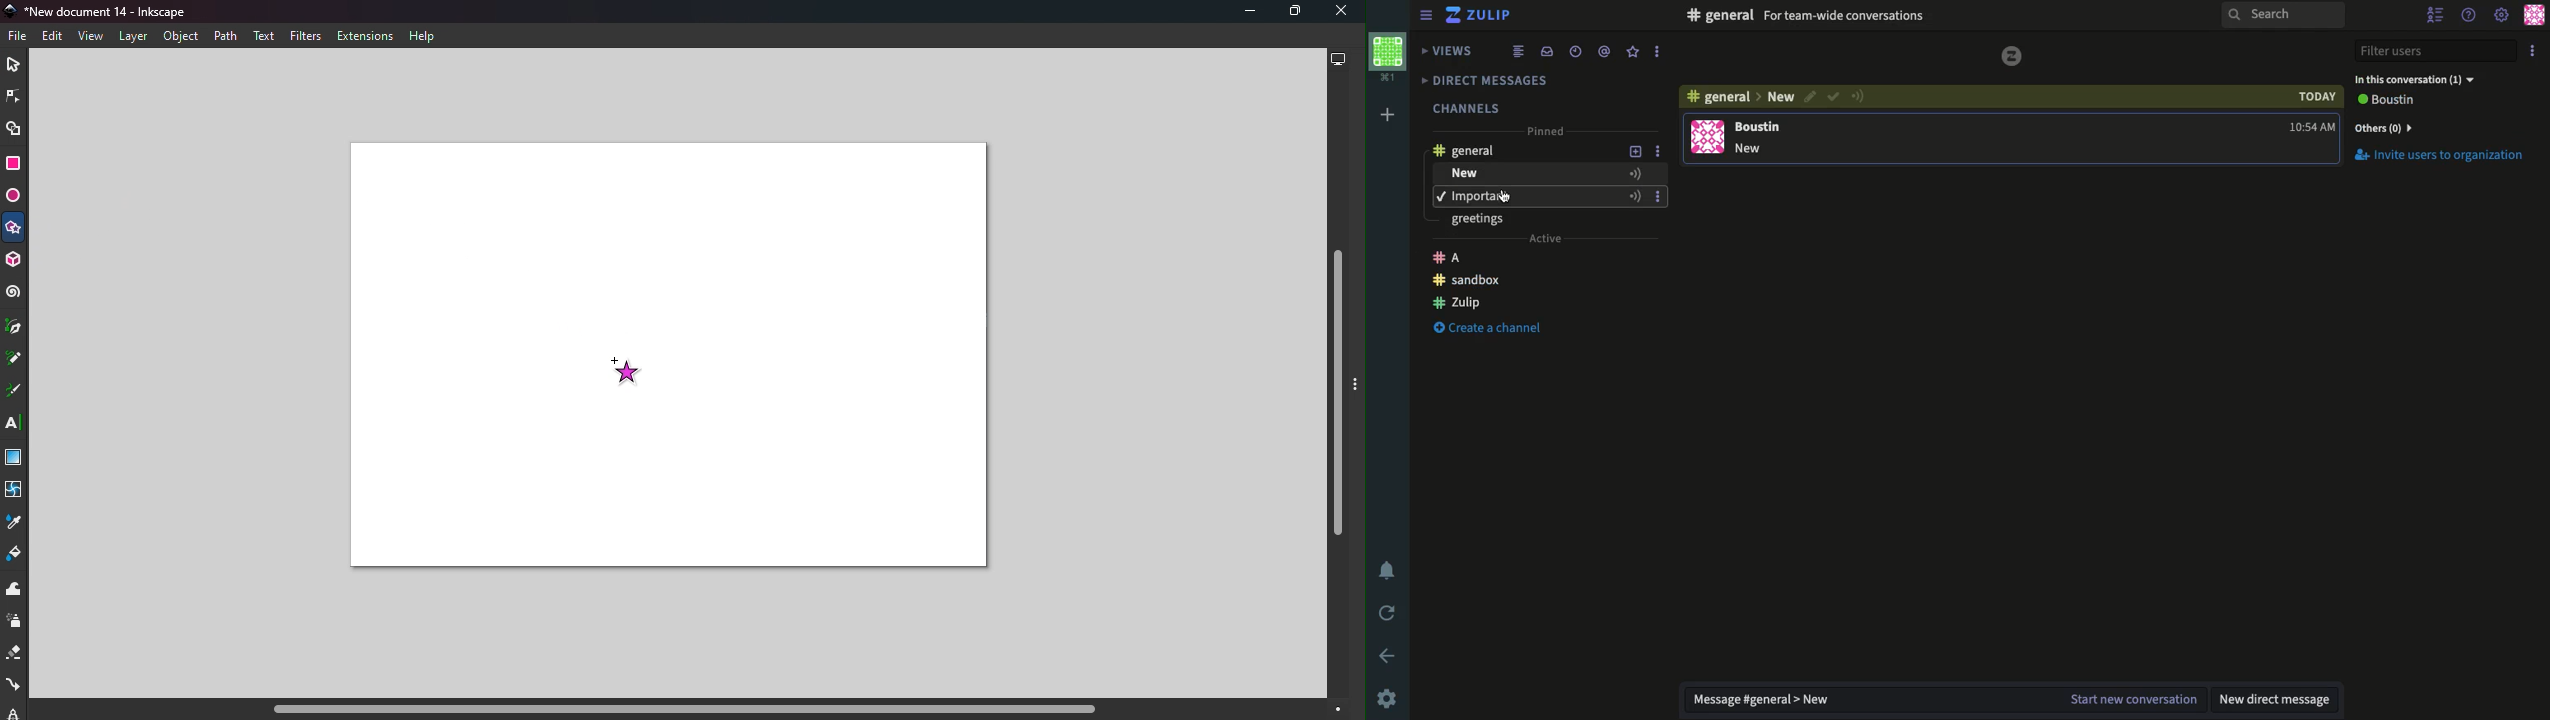 The width and height of the screenshot is (2576, 728). Describe the element at coordinates (2441, 157) in the screenshot. I see `Invite Users to Organization` at that location.